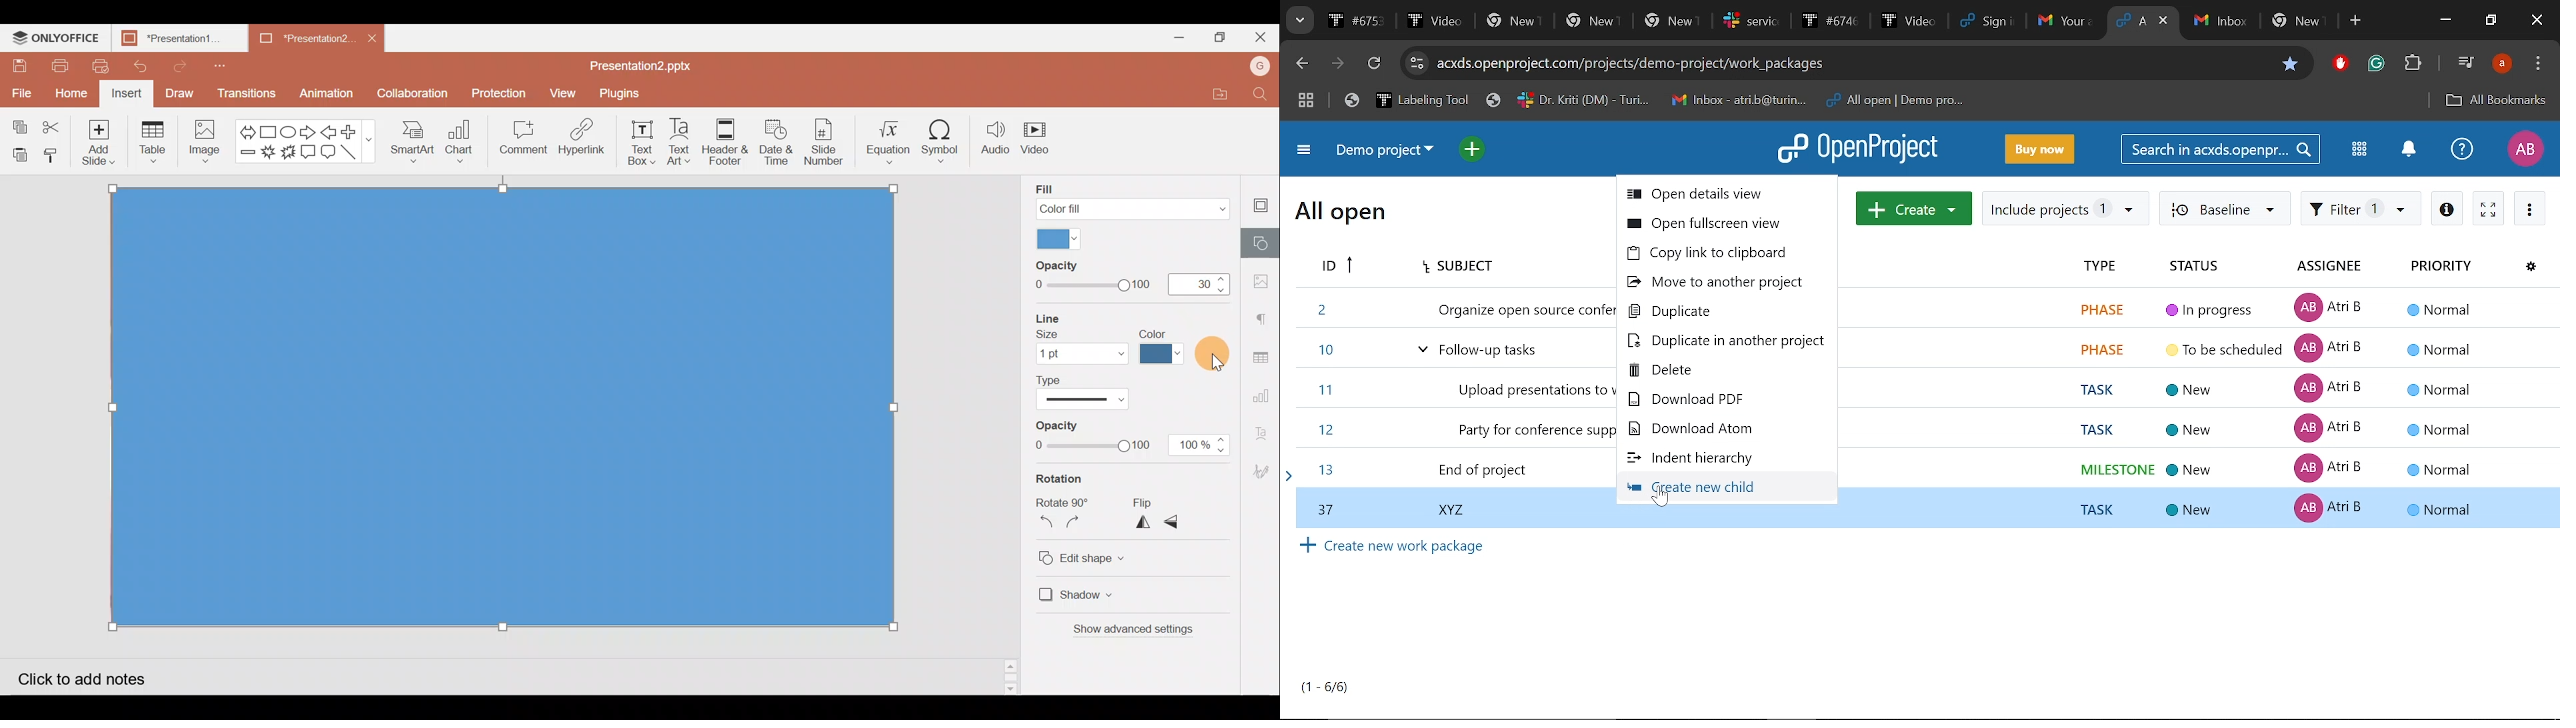 The width and height of the screenshot is (2576, 728). I want to click on Flip, so click(1161, 501).